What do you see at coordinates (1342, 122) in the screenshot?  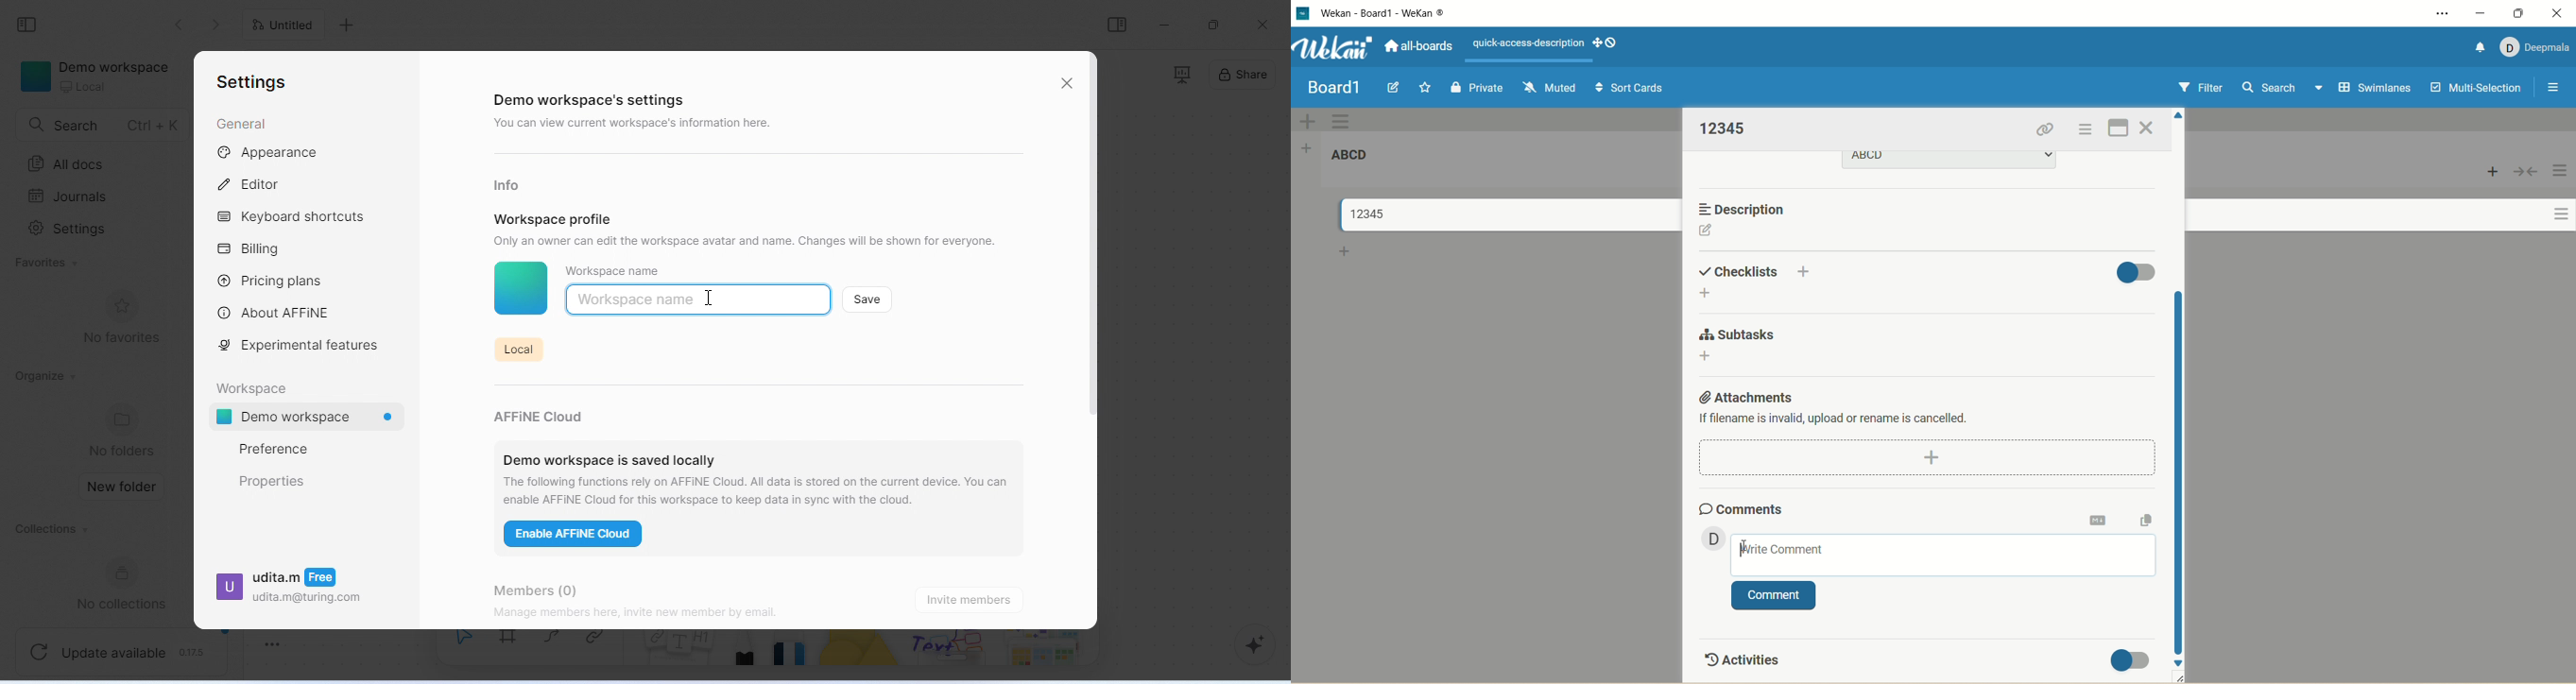 I see `swimlane actions` at bounding box center [1342, 122].